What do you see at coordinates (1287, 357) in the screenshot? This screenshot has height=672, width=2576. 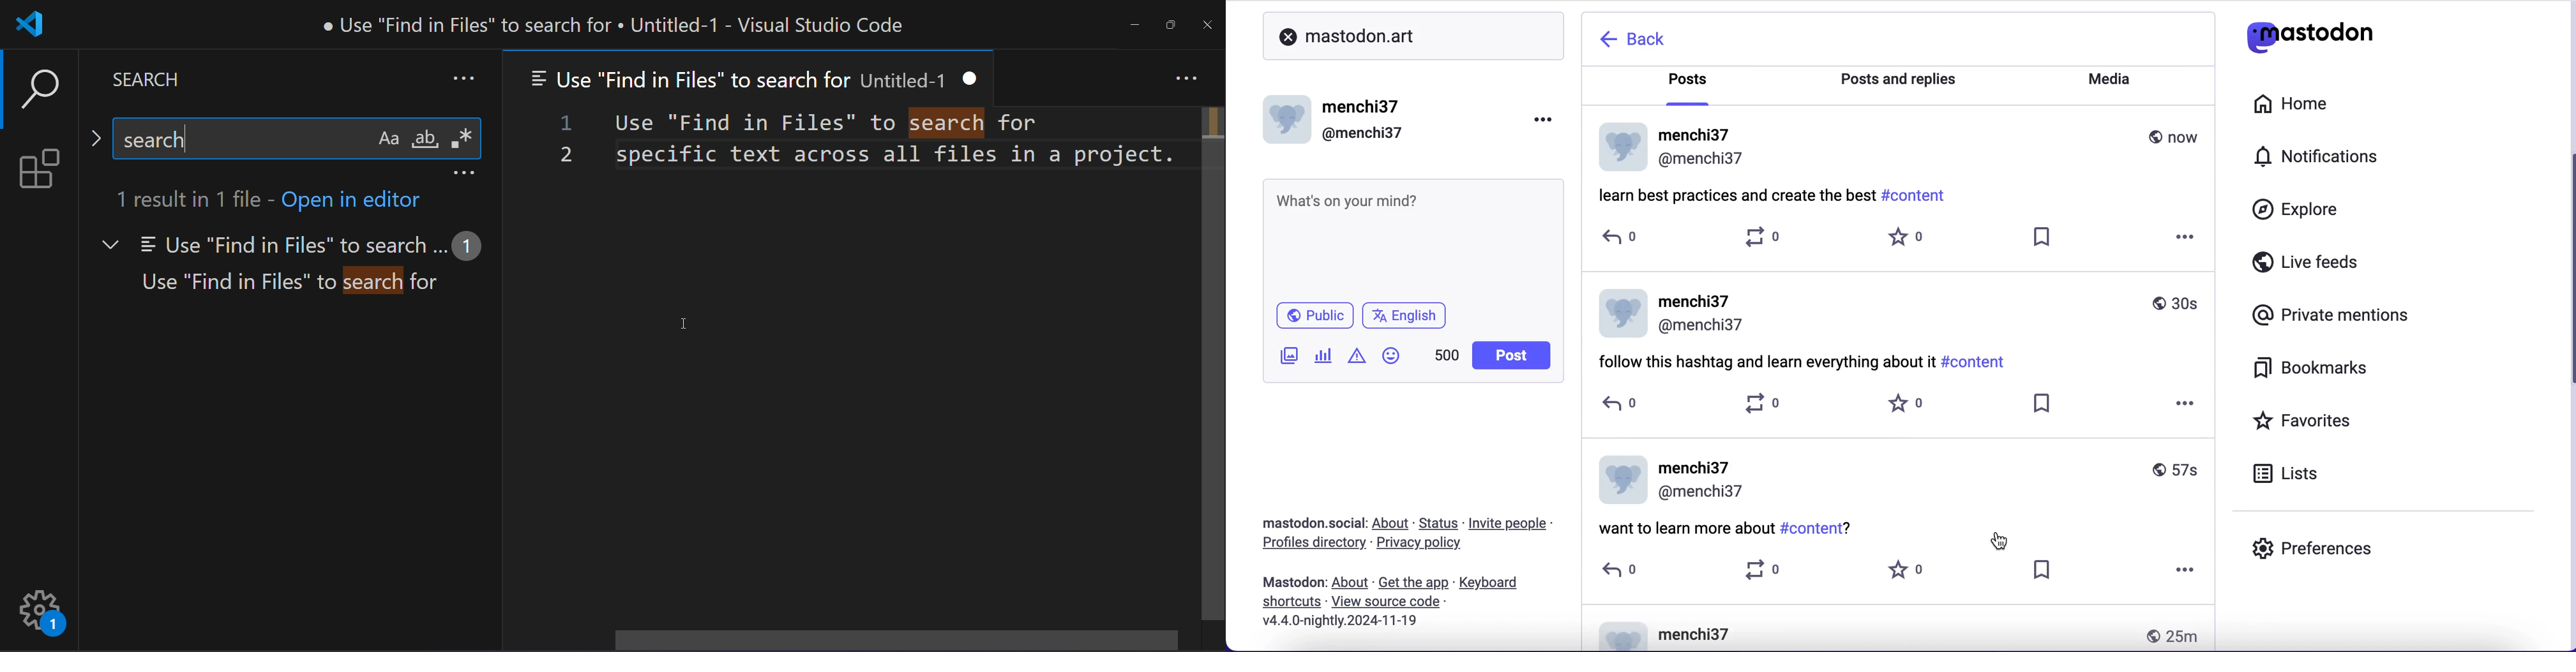 I see `add image` at bounding box center [1287, 357].